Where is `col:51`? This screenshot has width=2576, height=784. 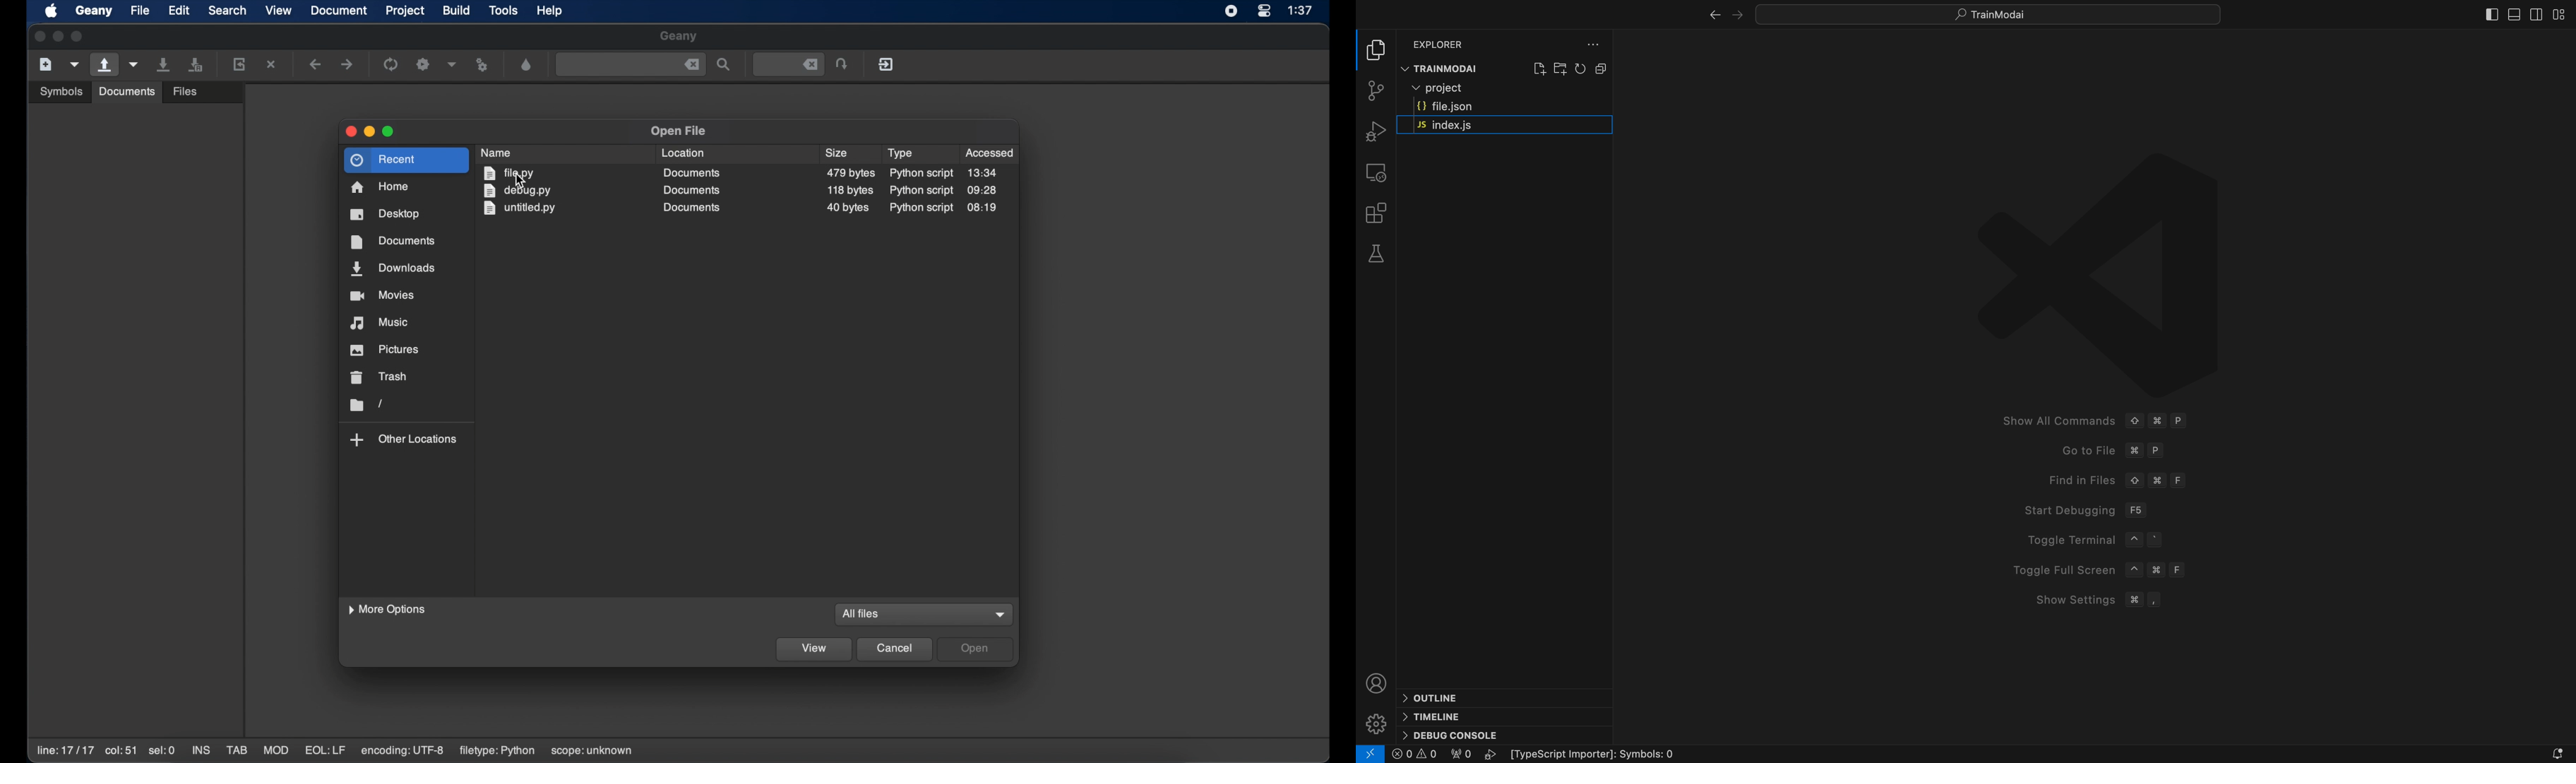
col:51 is located at coordinates (121, 752).